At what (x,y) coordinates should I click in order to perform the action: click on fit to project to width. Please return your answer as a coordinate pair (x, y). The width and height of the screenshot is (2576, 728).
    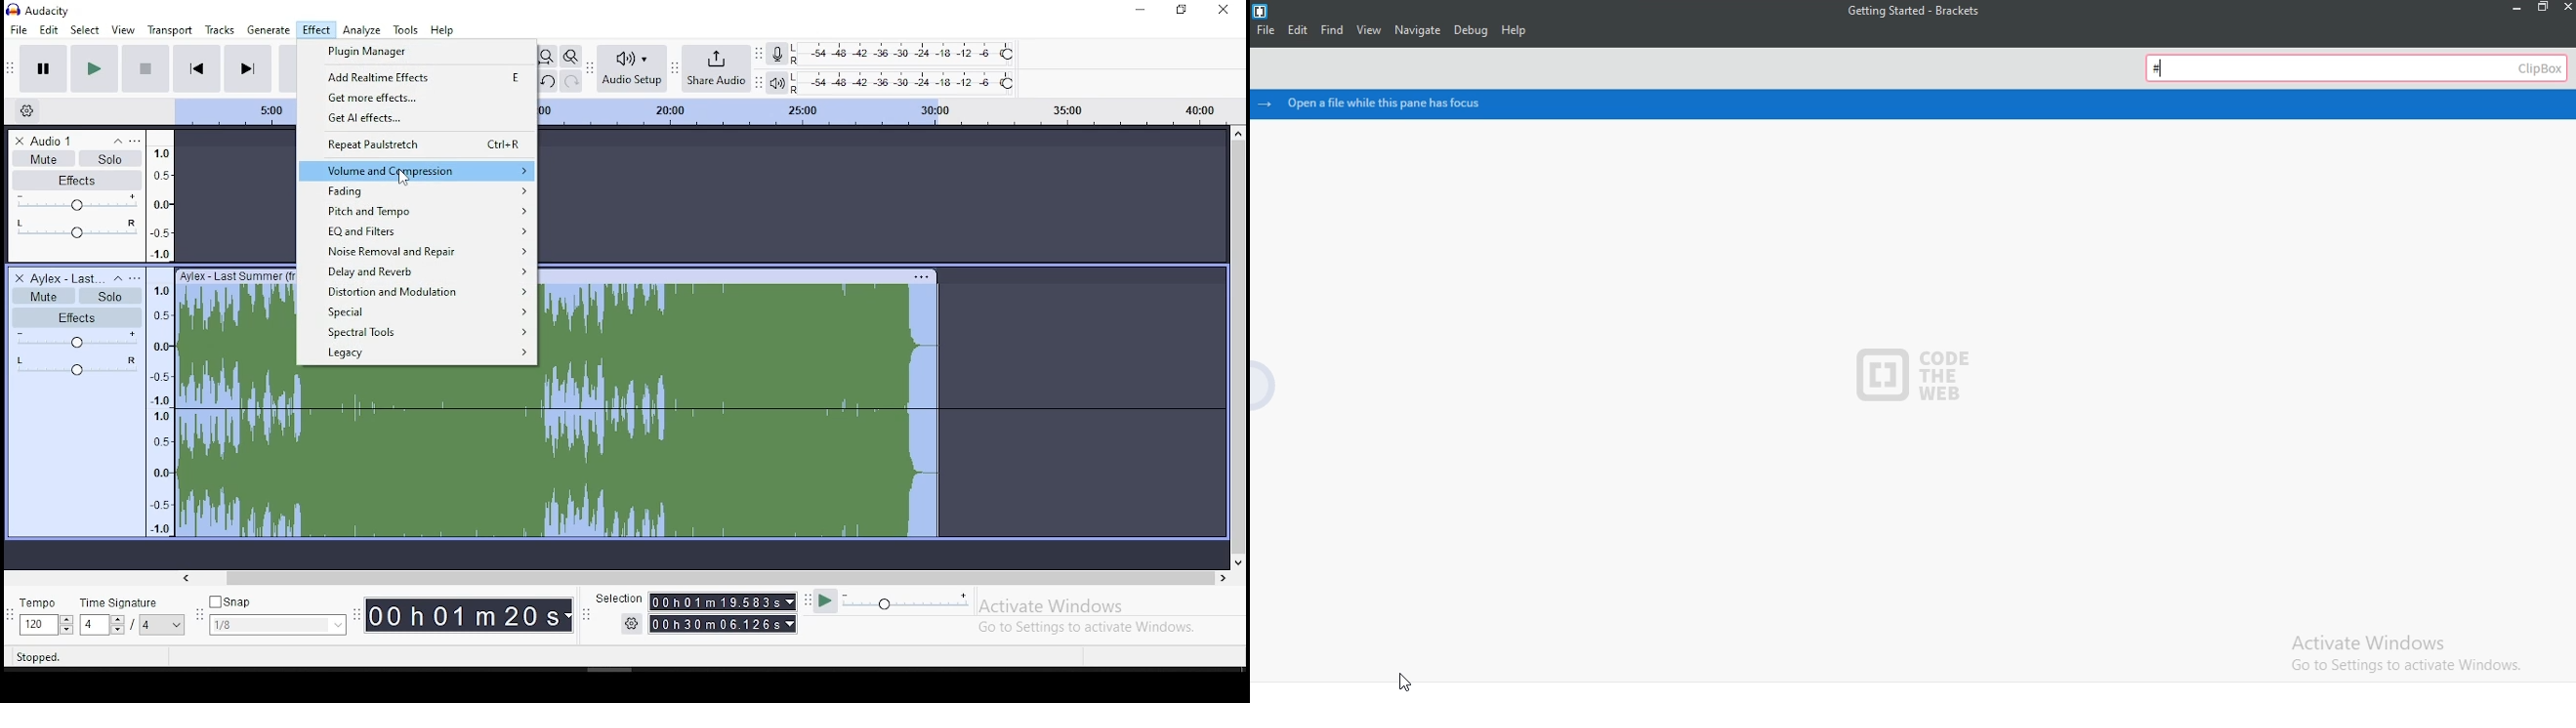
    Looking at the image, I should click on (546, 56).